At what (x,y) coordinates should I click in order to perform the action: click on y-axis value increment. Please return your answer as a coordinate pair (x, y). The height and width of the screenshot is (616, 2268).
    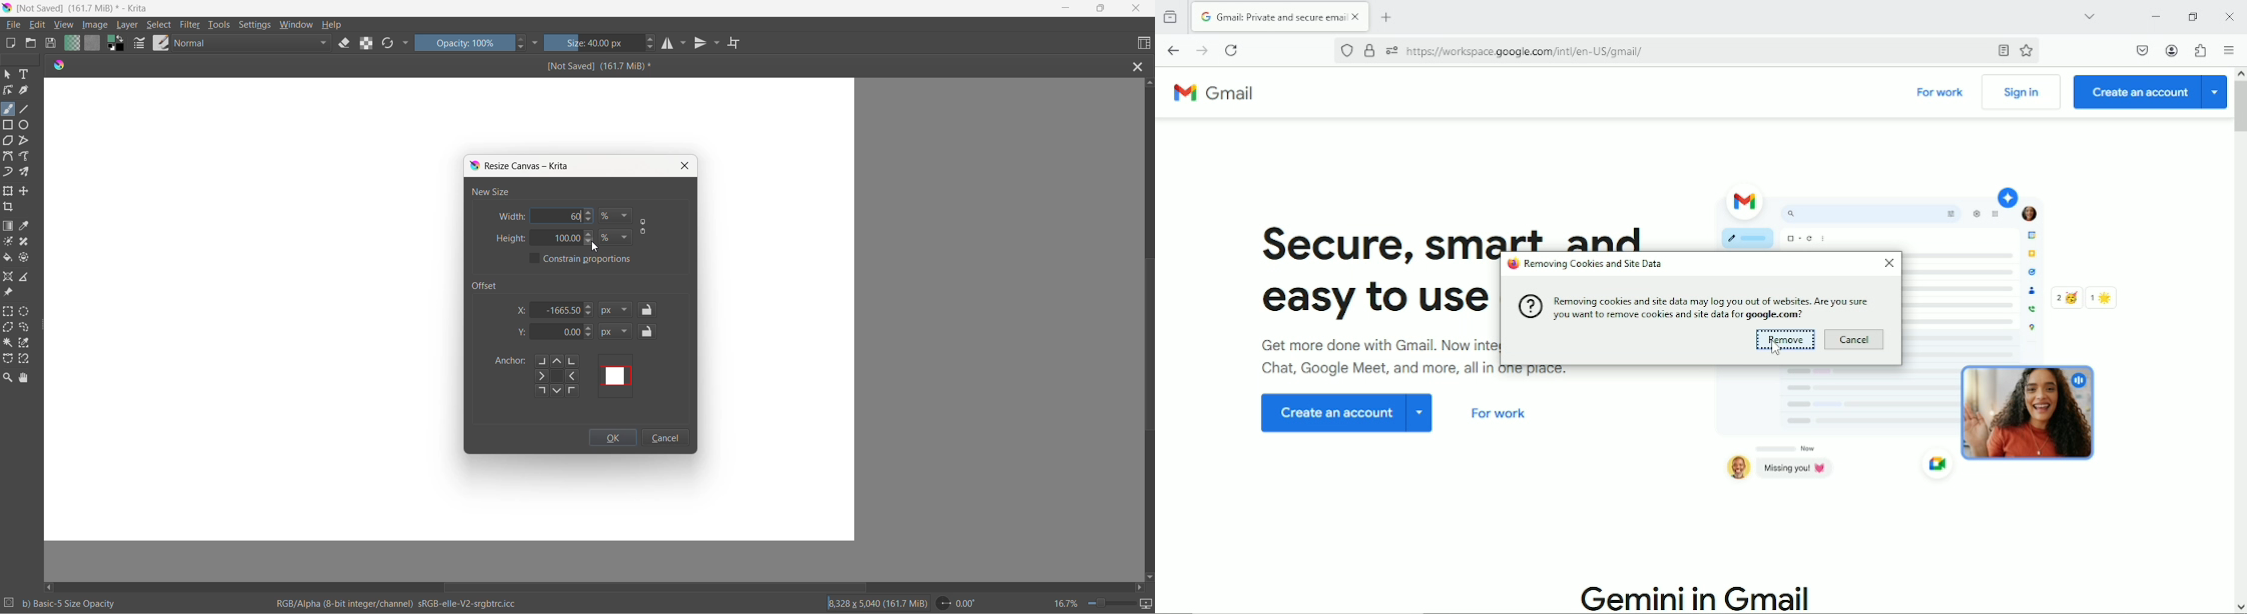
    Looking at the image, I should click on (591, 329).